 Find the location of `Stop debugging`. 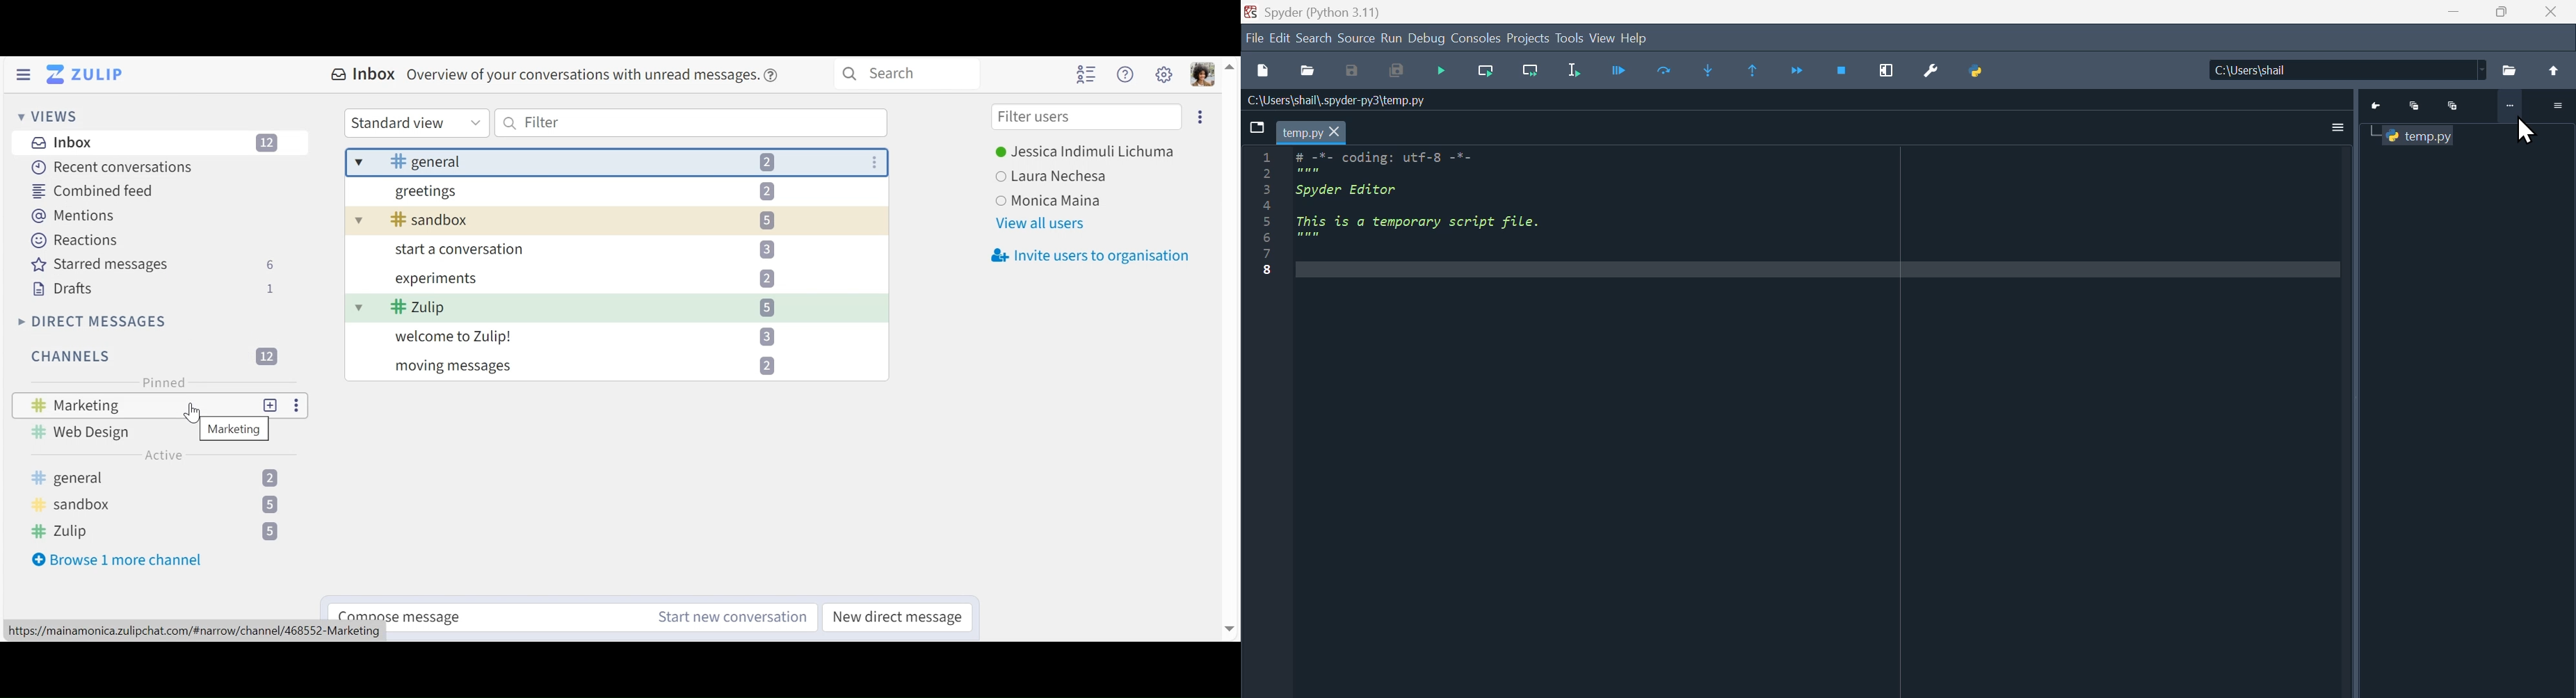

Stop debugging is located at coordinates (1844, 71).